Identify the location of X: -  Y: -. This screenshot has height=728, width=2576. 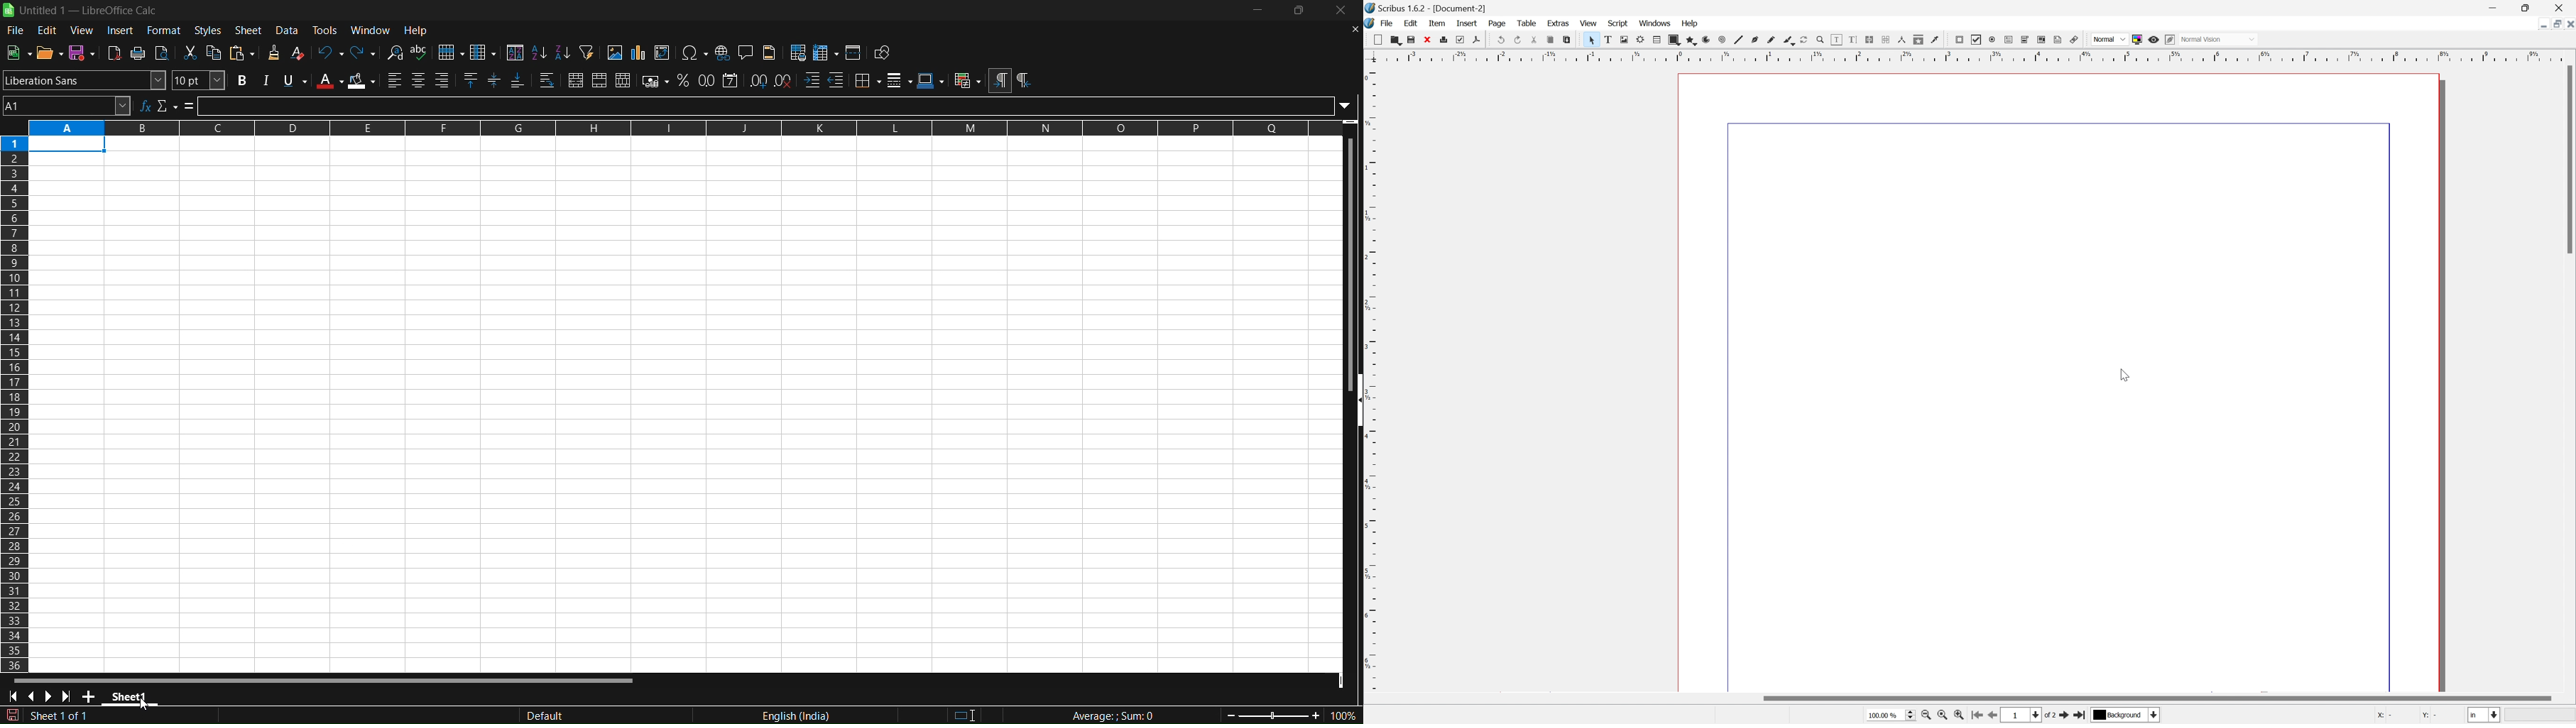
(2407, 715).